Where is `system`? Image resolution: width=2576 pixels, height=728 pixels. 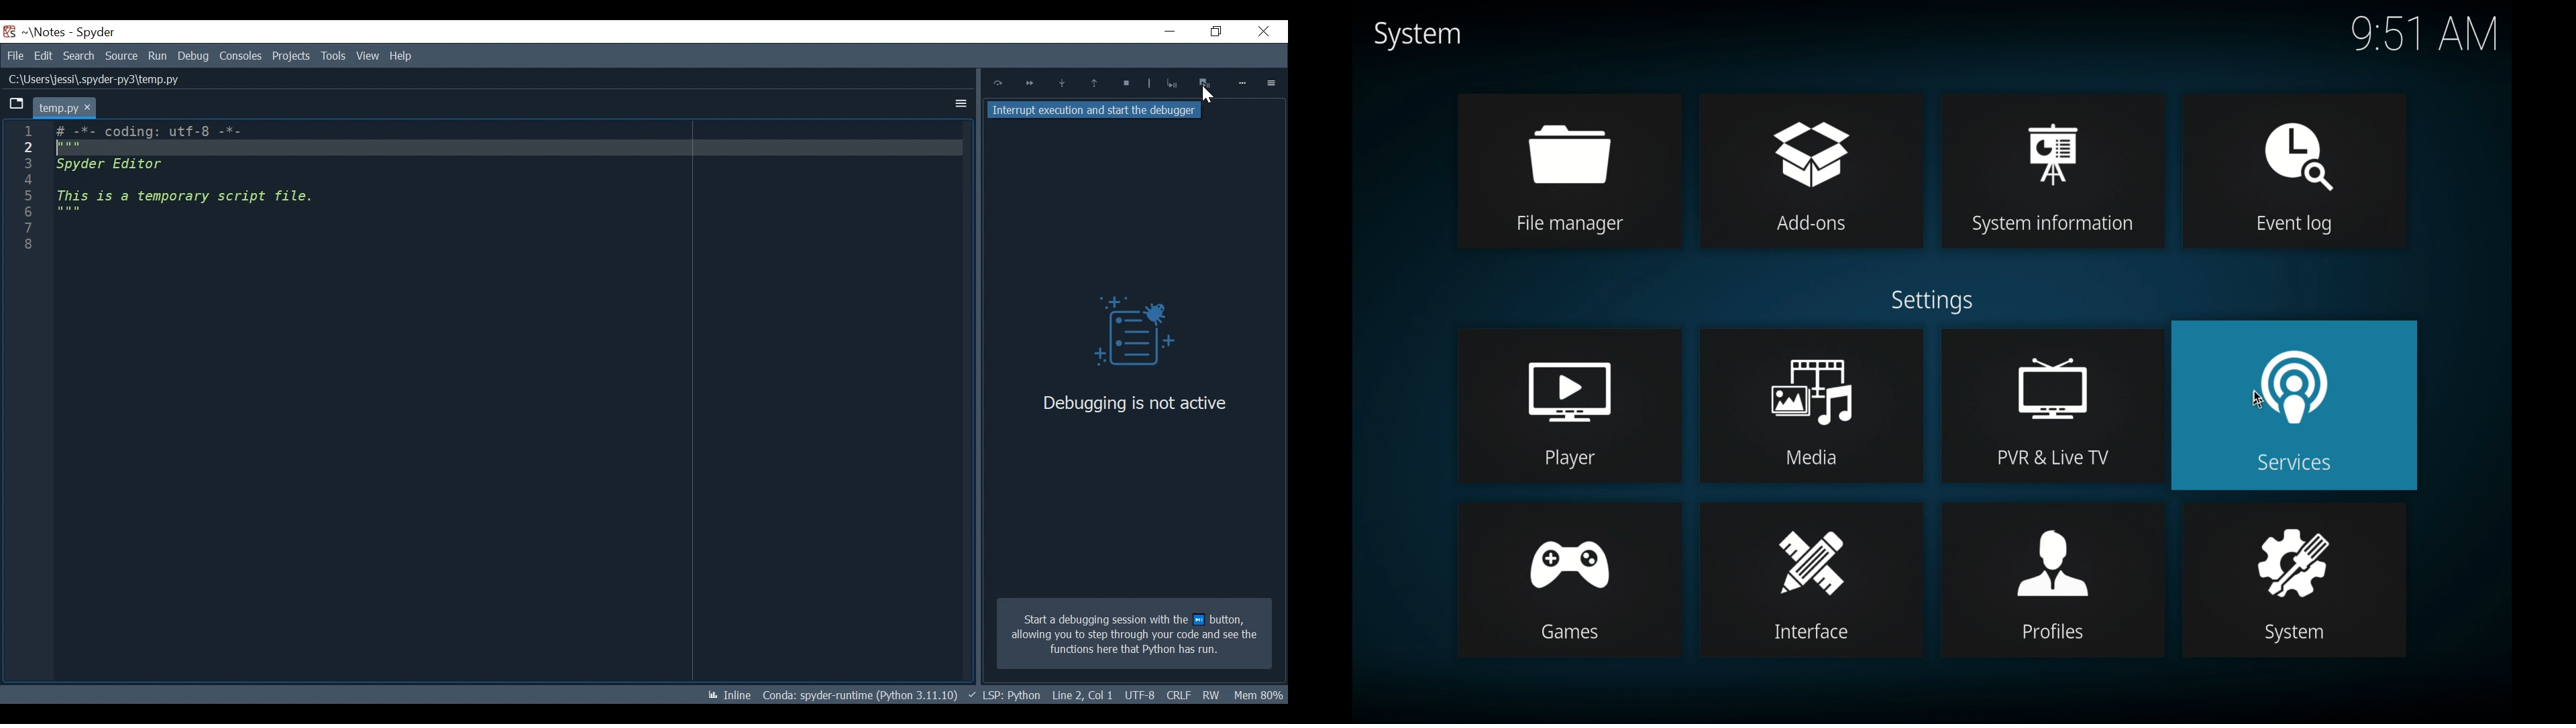
system is located at coordinates (1417, 35).